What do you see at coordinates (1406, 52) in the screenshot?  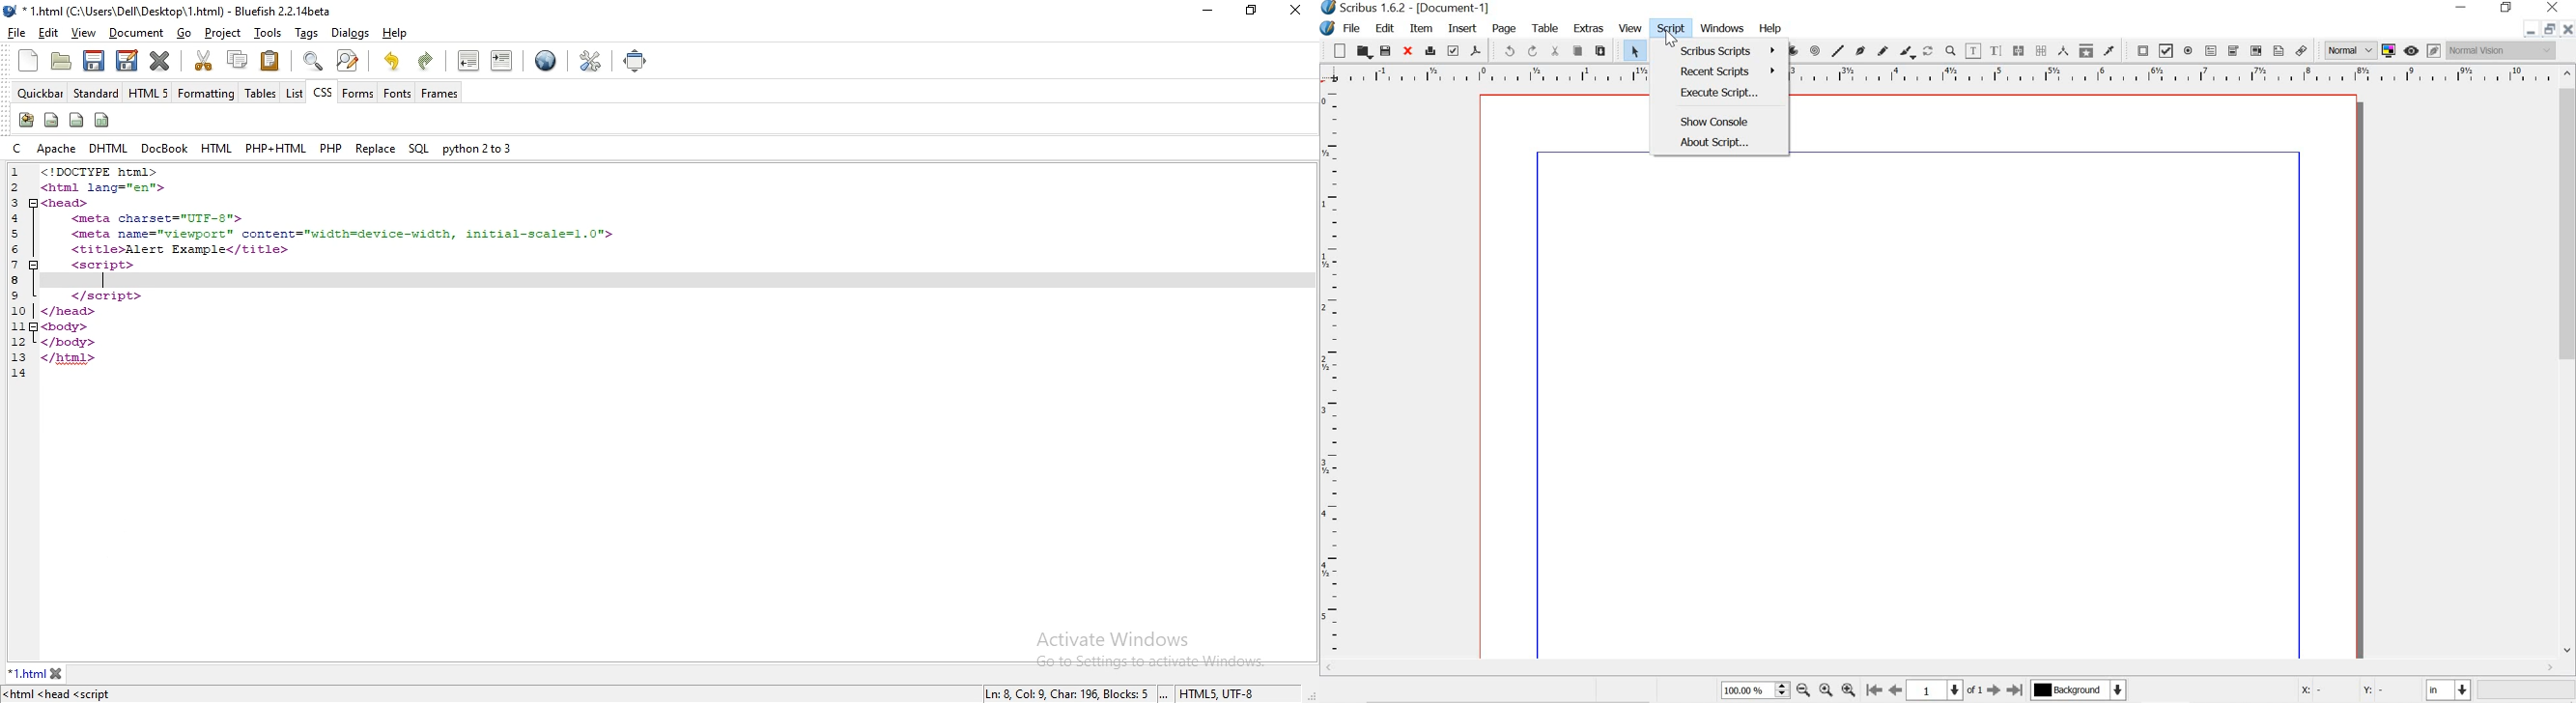 I see `close` at bounding box center [1406, 52].